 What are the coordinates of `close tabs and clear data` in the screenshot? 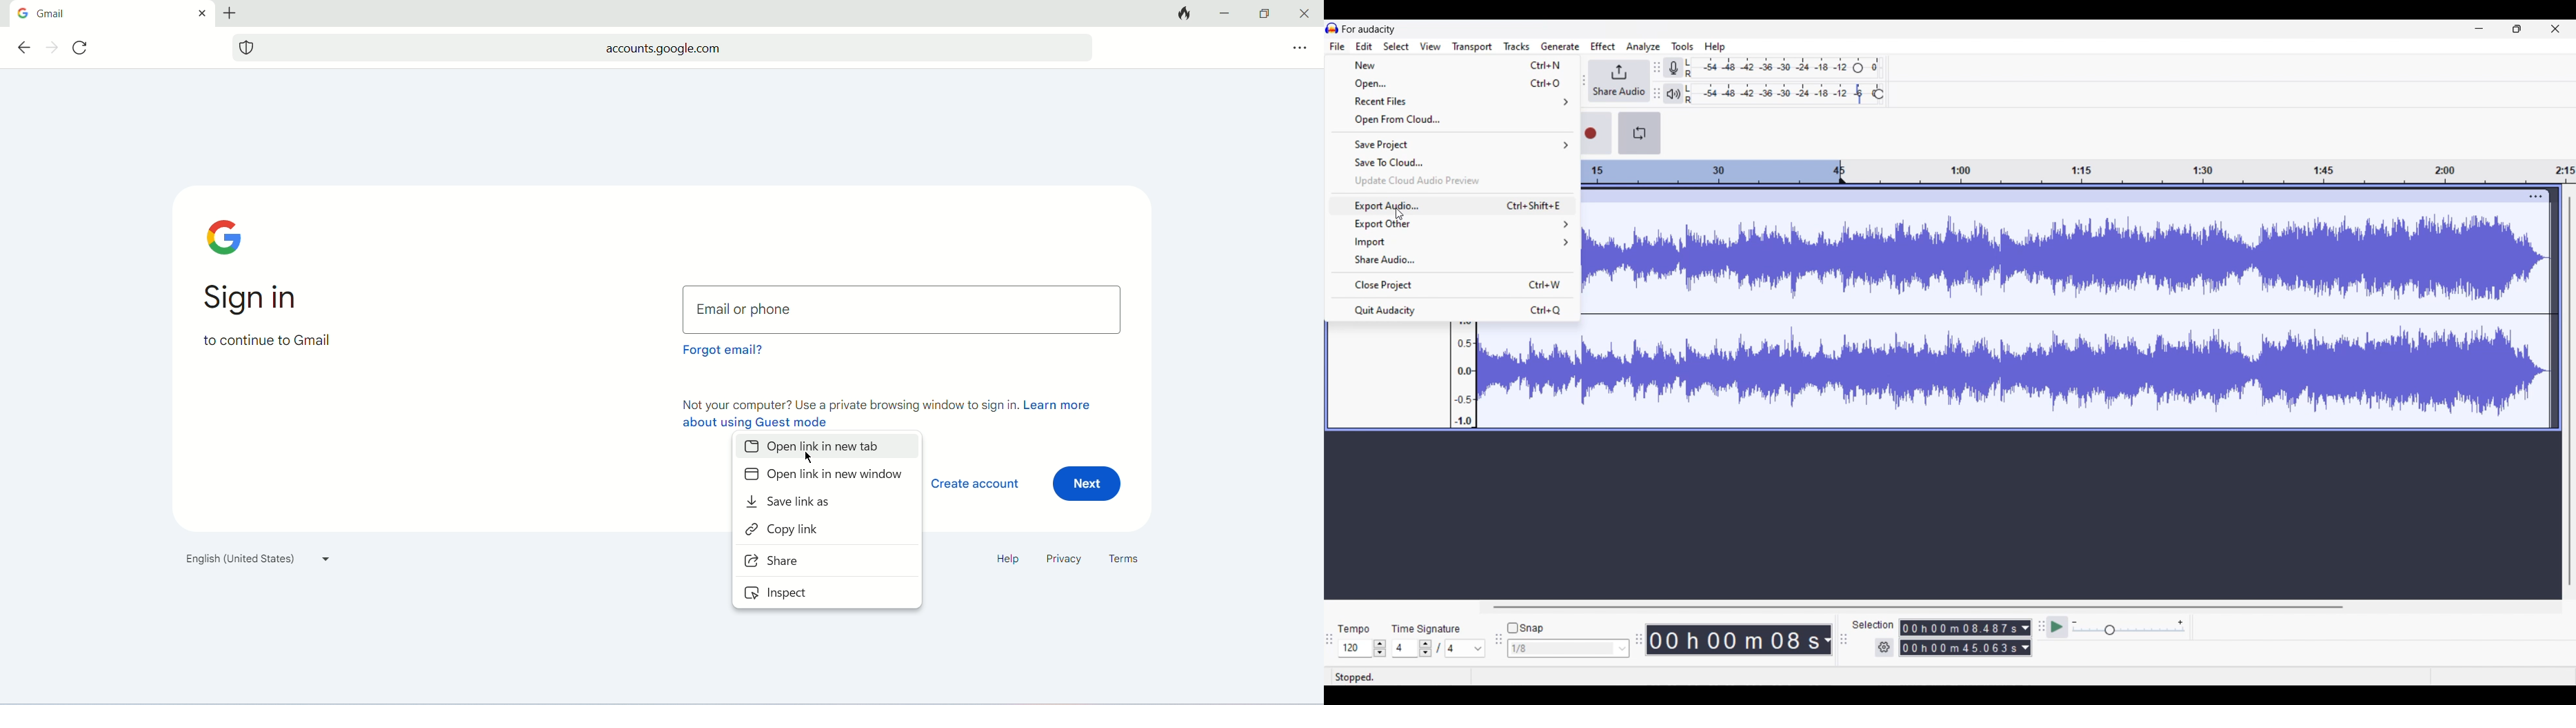 It's located at (1182, 14).